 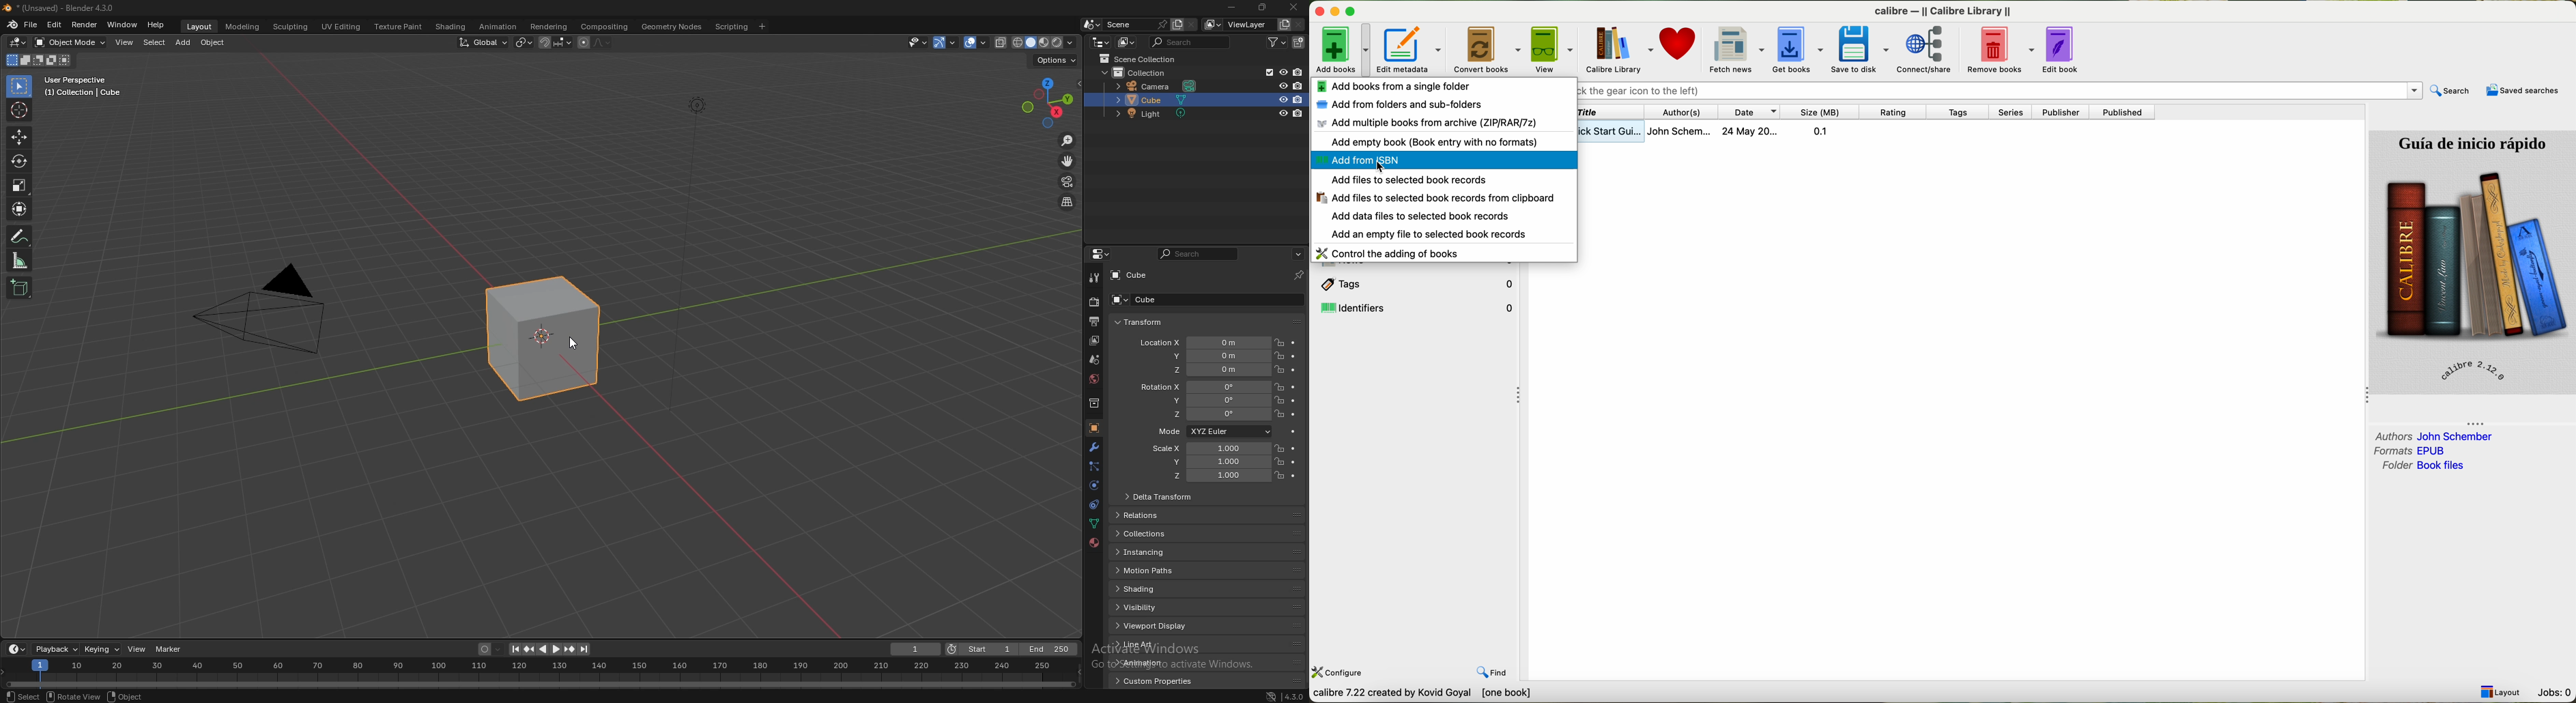 What do you see at coordinates (1555, 48) in the screenshot?
I see `view` at bounding box center [1555, 48].